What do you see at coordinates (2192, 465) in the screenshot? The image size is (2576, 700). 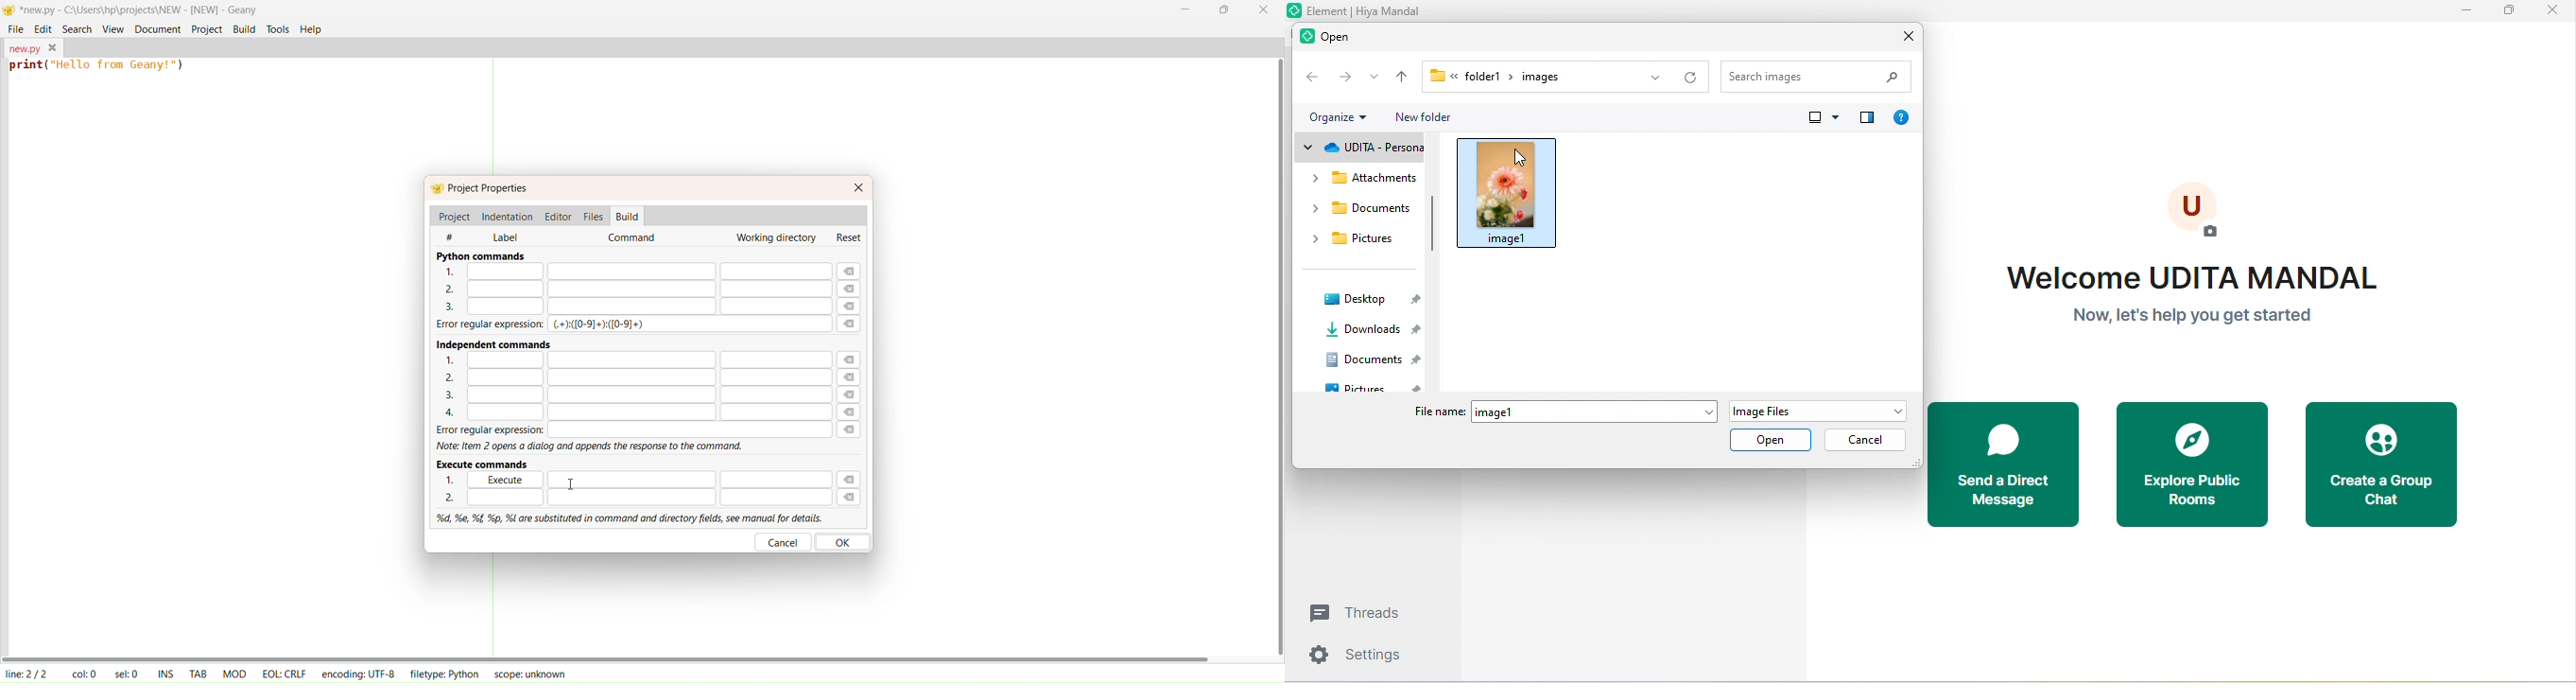 I see `explore public rooms` at bounding box center [2192, 465].